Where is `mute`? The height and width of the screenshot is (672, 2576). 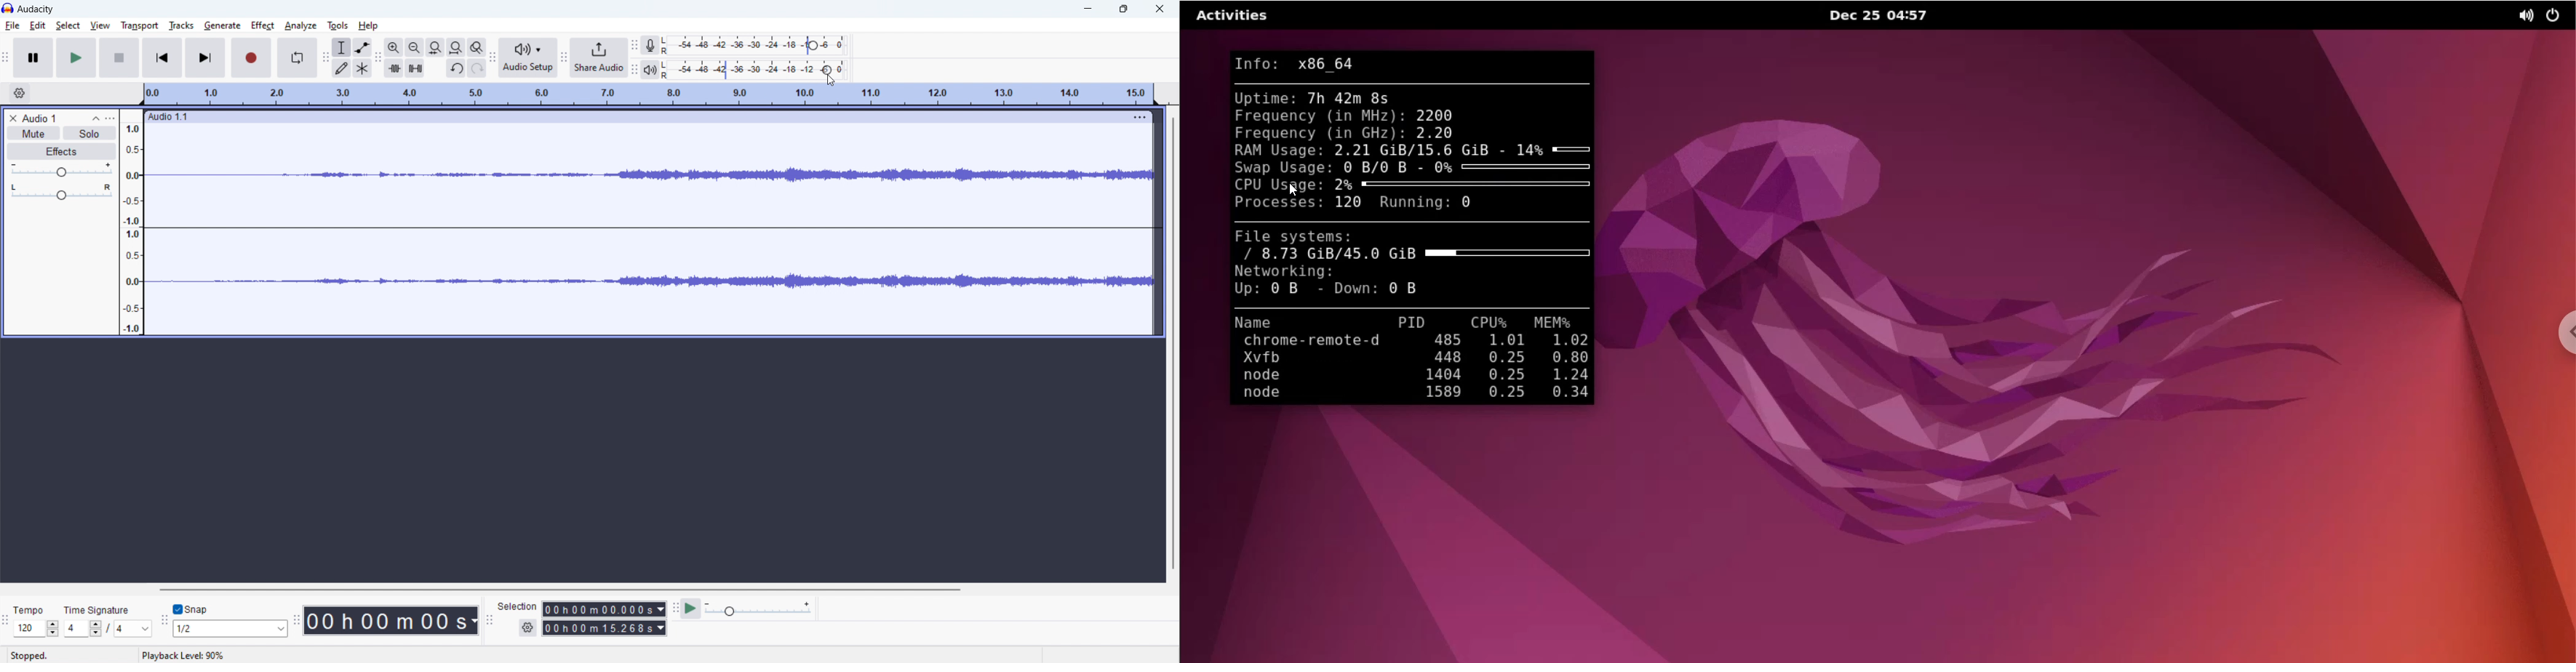
mute is located at coordinates (34, 133).